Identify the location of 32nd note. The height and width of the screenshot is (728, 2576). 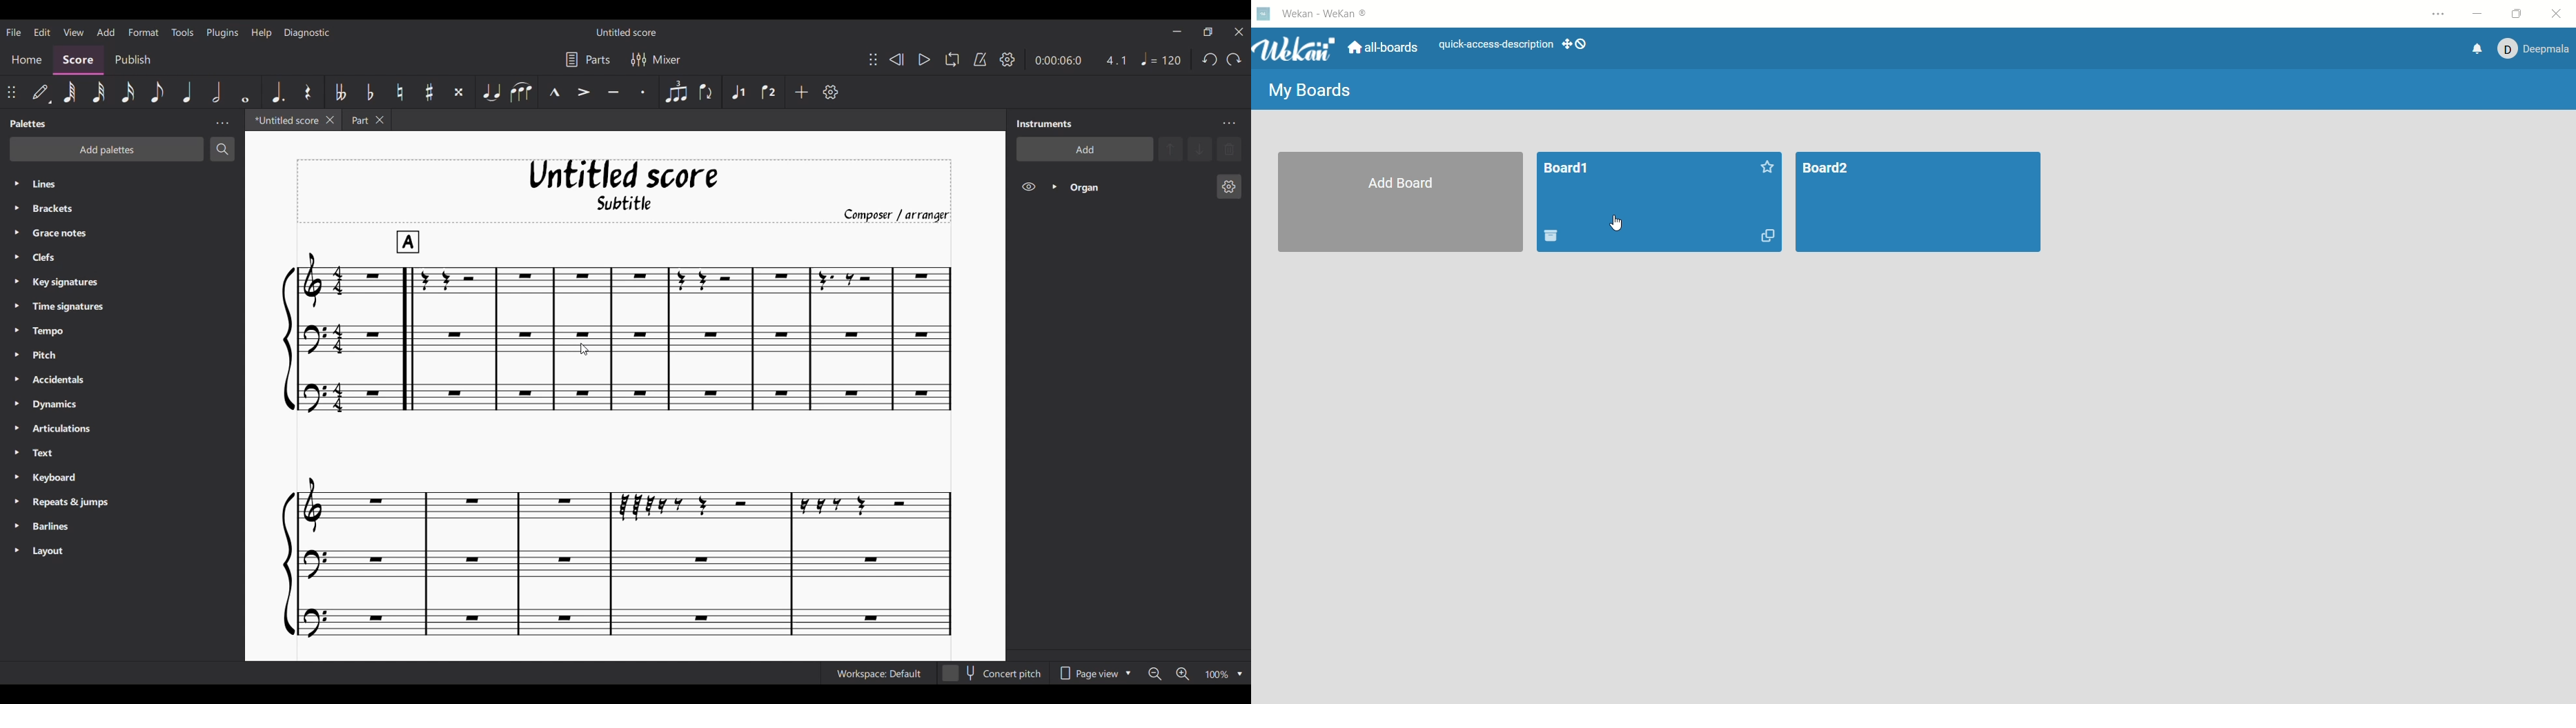
(99, 93).